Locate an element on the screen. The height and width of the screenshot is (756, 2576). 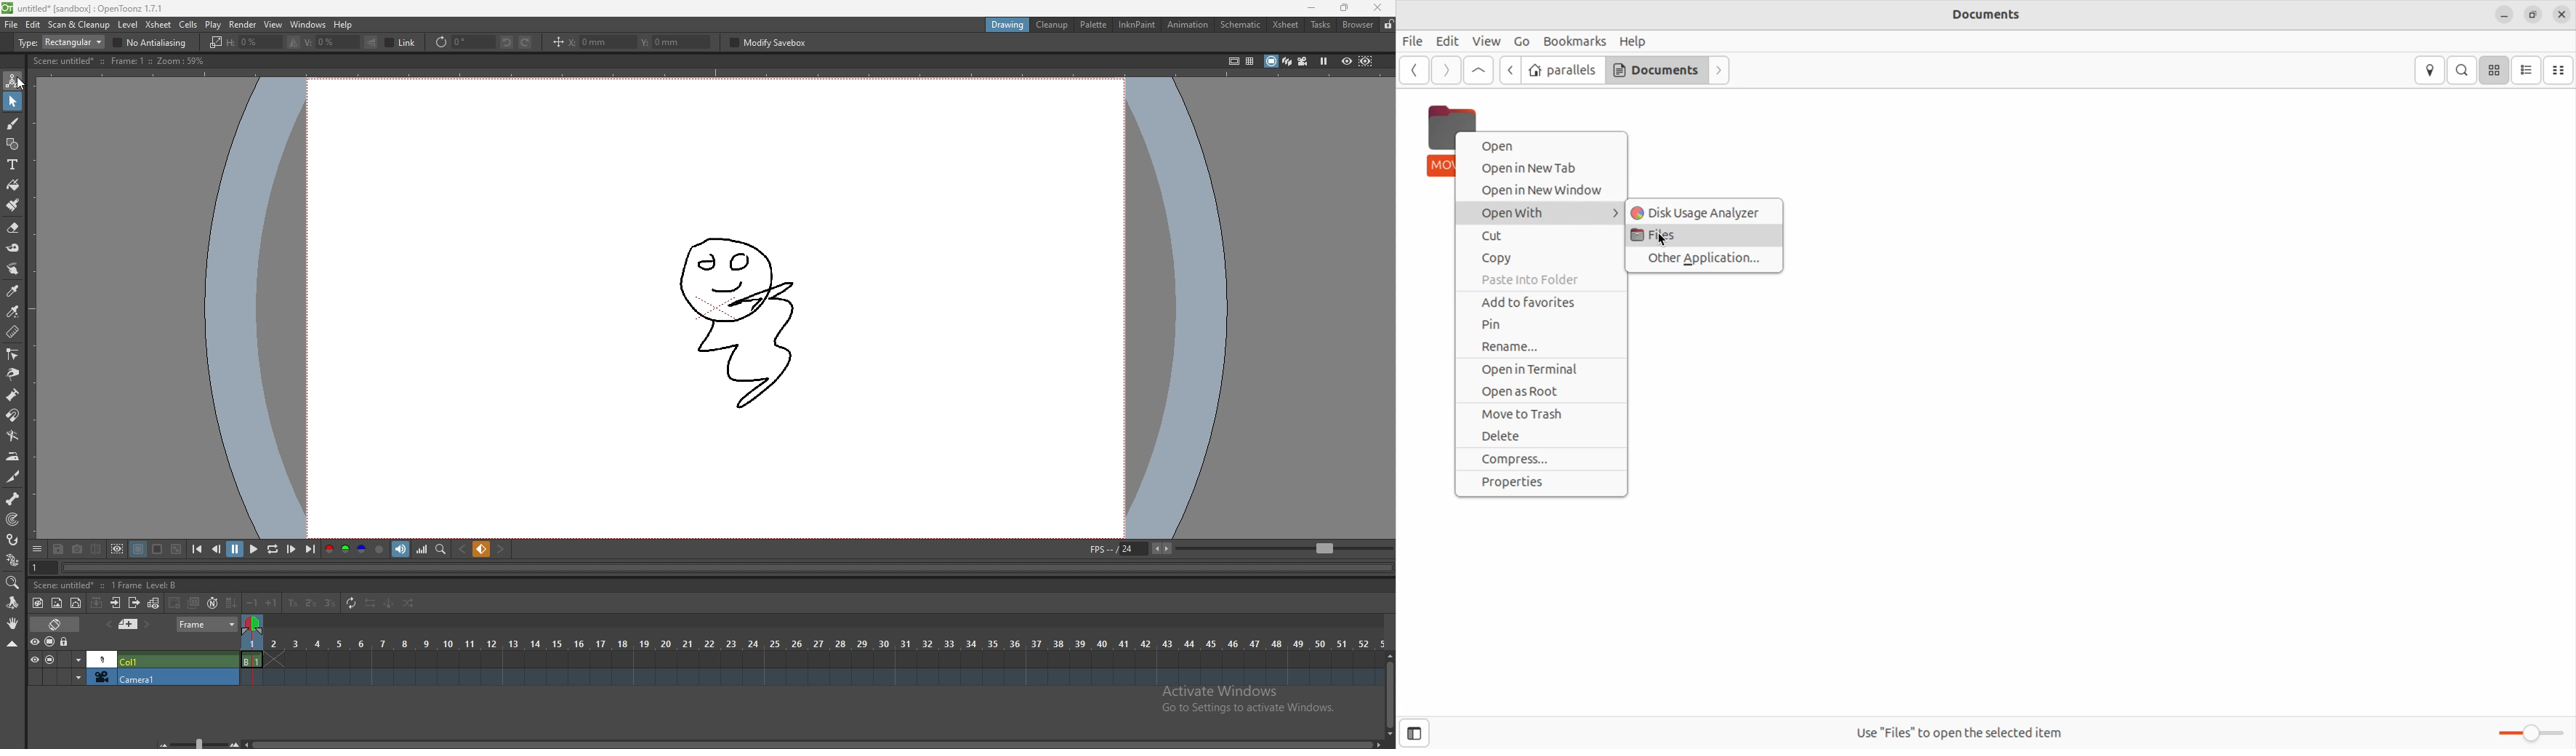
type is located at coordinates (60, 42).